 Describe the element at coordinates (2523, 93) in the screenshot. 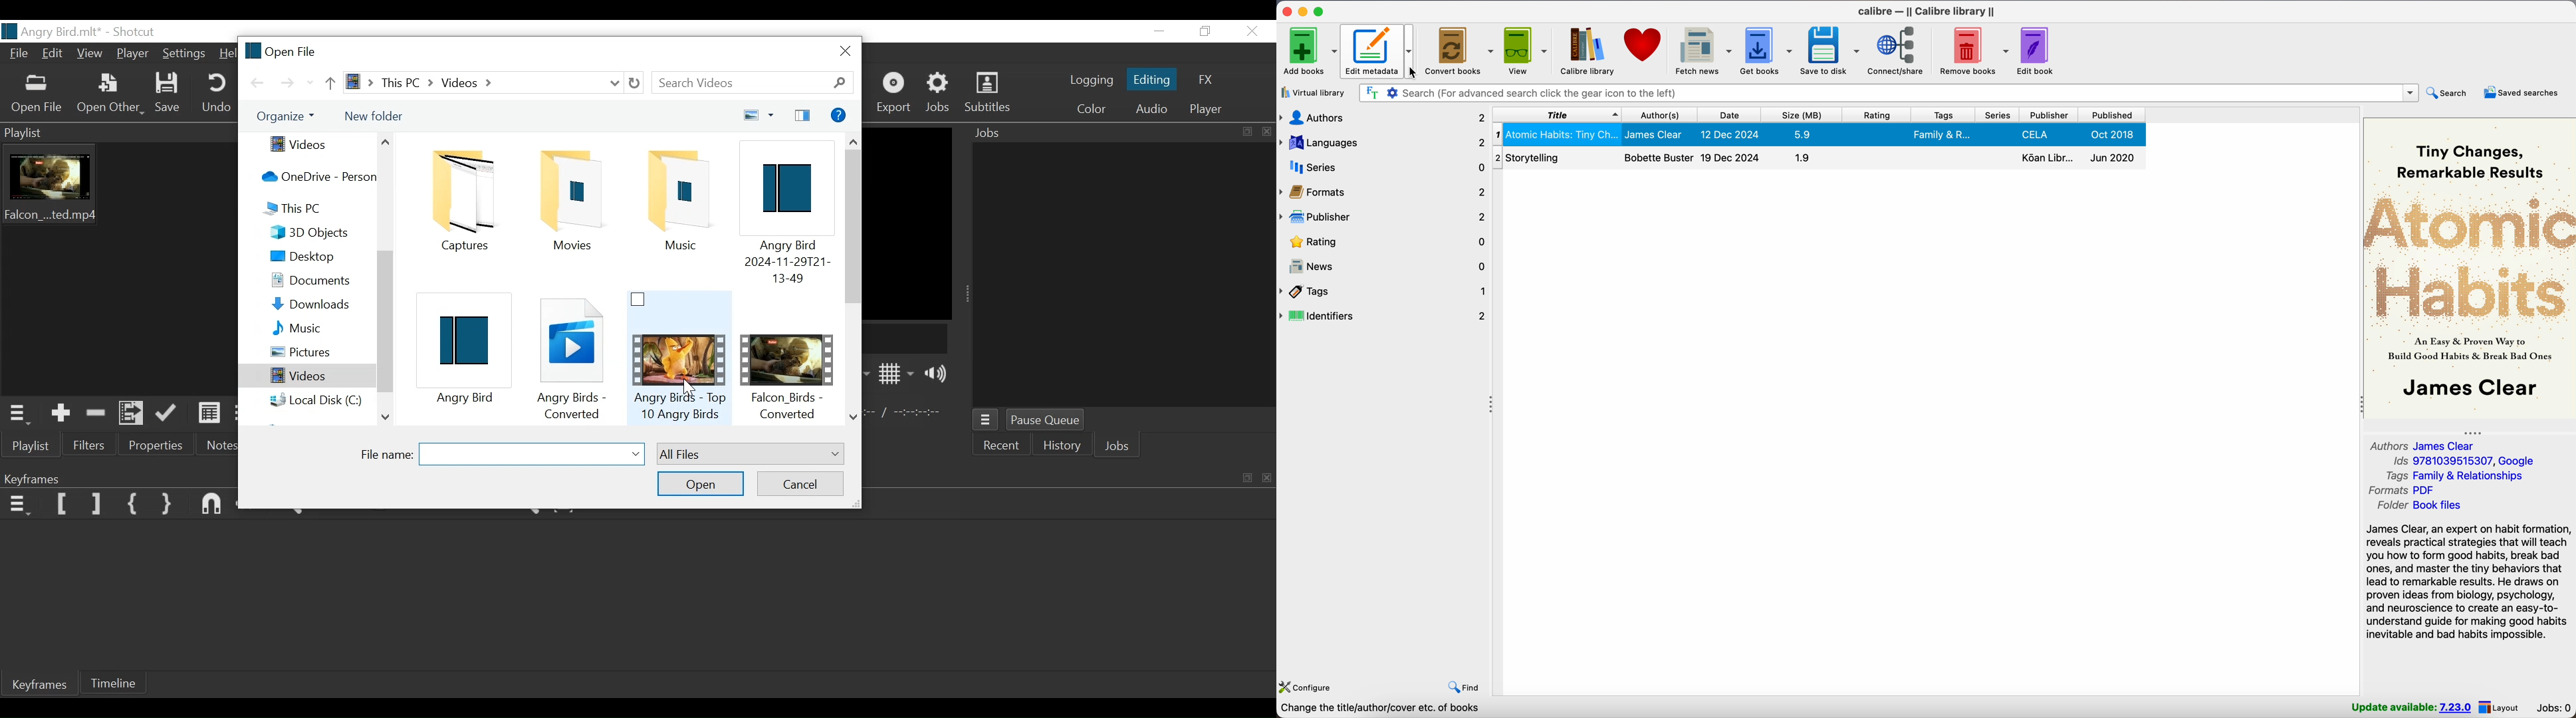

I see `saved searches` at that location.